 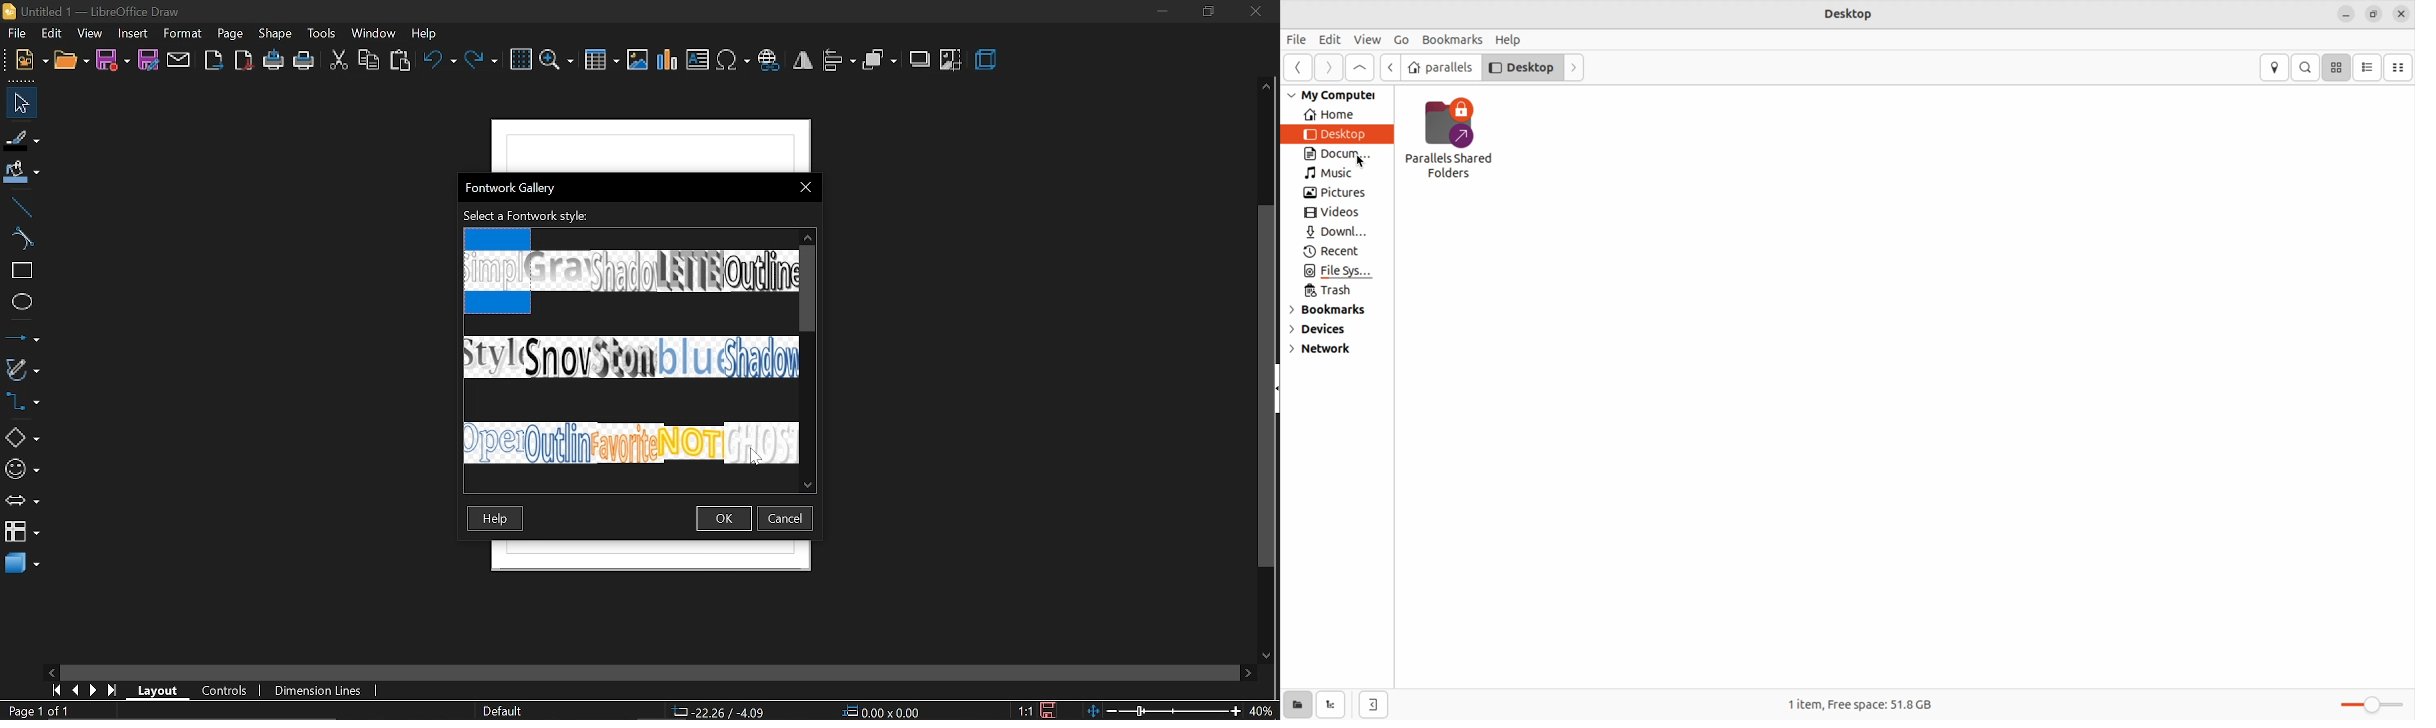 What do you see at coordinates (808, 484) in the screenshot?
I see `move down` at bounding box center [808, 484].